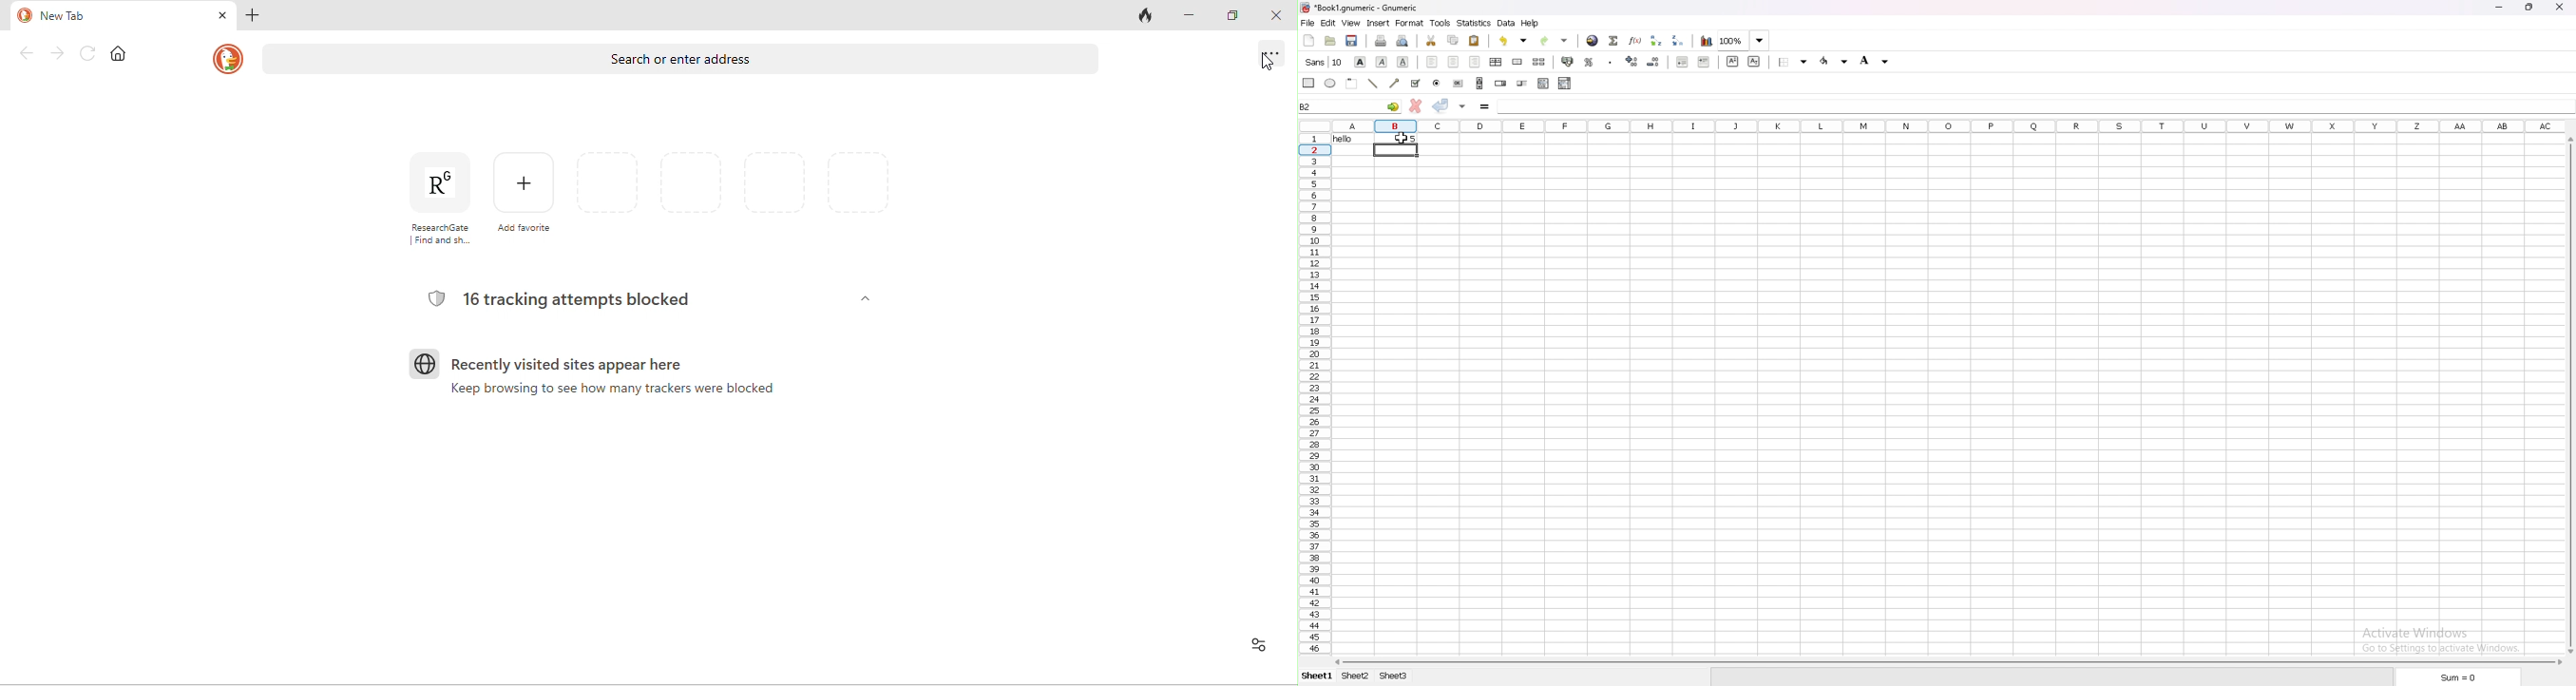 The width and height of the screenshot is (2576, 700). Describe the element at coordinates (1395, 83) in the screenshot. I see `arrow object` at that location.